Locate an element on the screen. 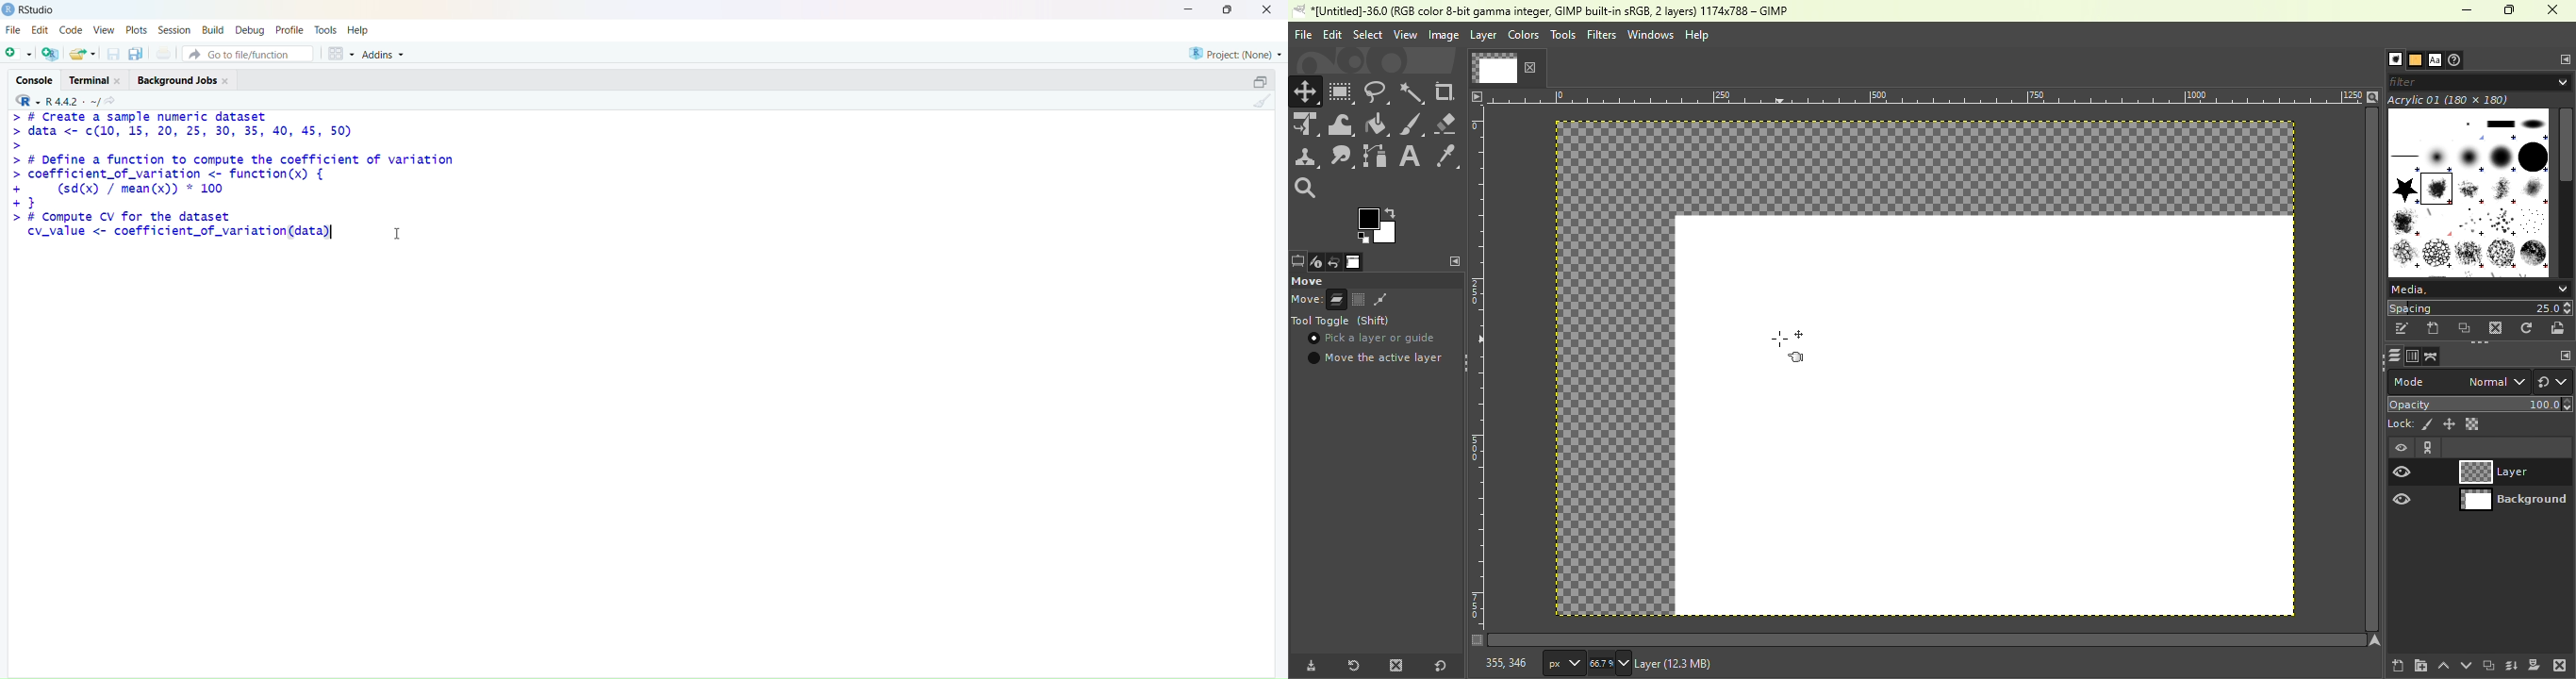  edit is located at coordinates (40, 30).